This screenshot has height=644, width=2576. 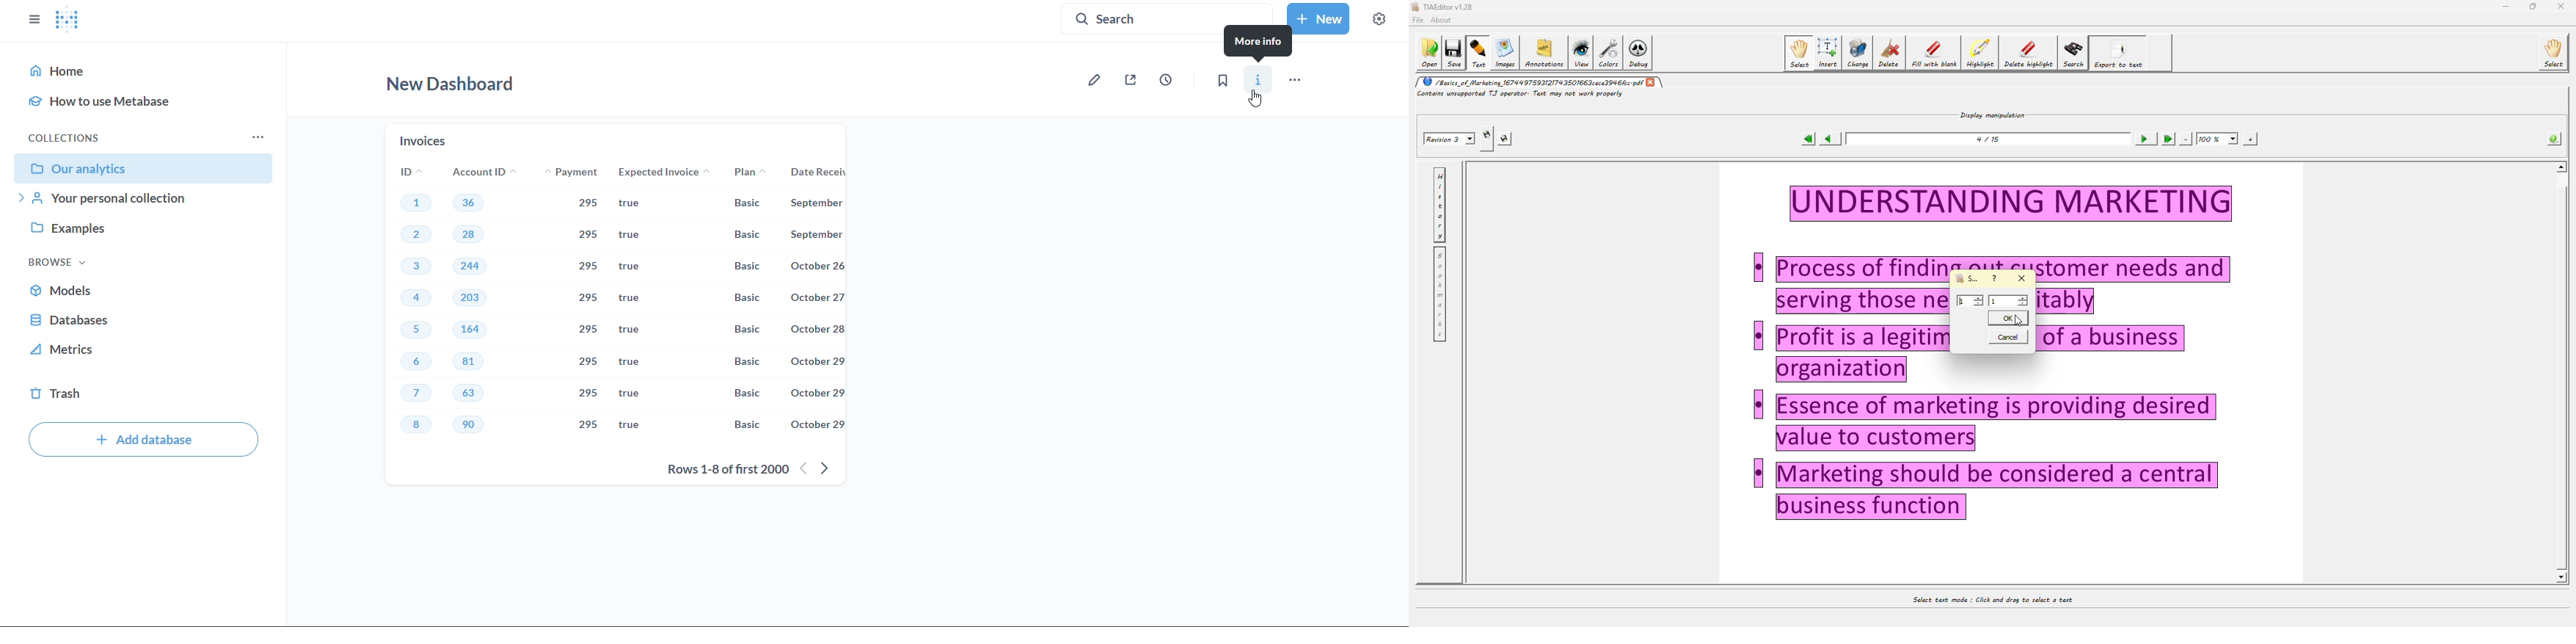 I want to click on 295, so click(x=589, y=425).